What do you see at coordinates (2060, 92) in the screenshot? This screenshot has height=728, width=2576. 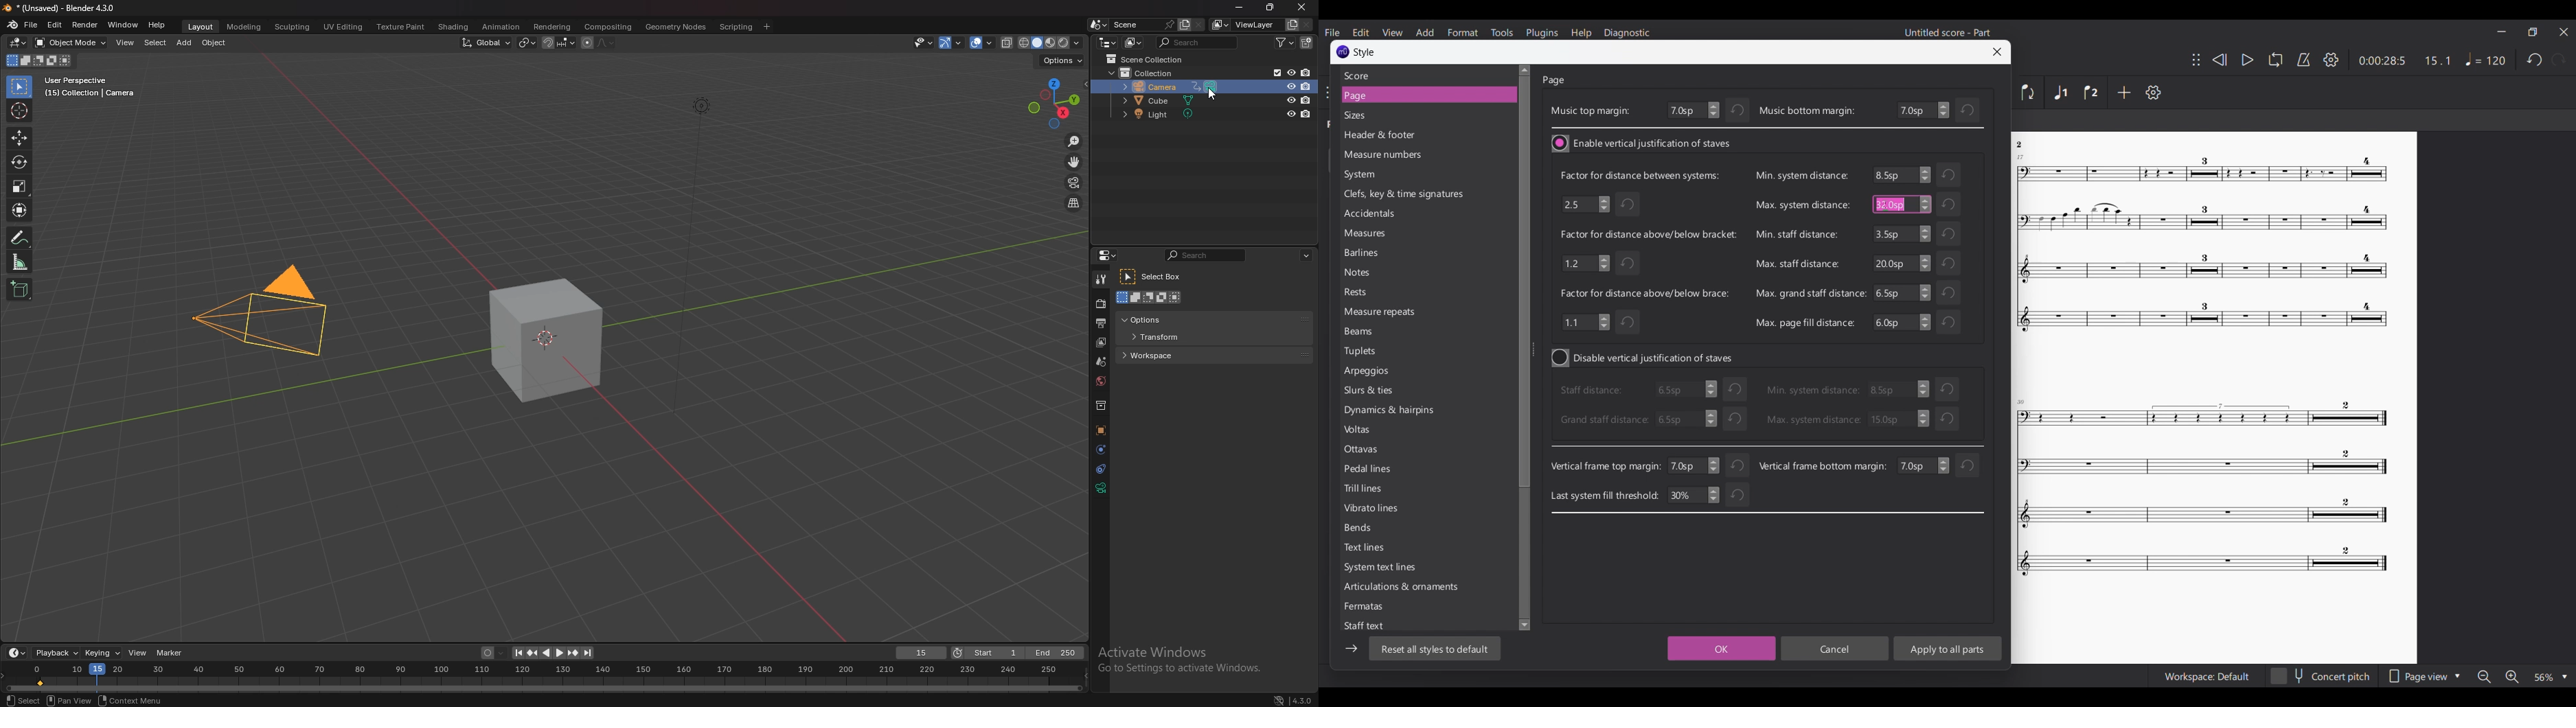 I see `Voice 1` at bounding box center [2060, 92].